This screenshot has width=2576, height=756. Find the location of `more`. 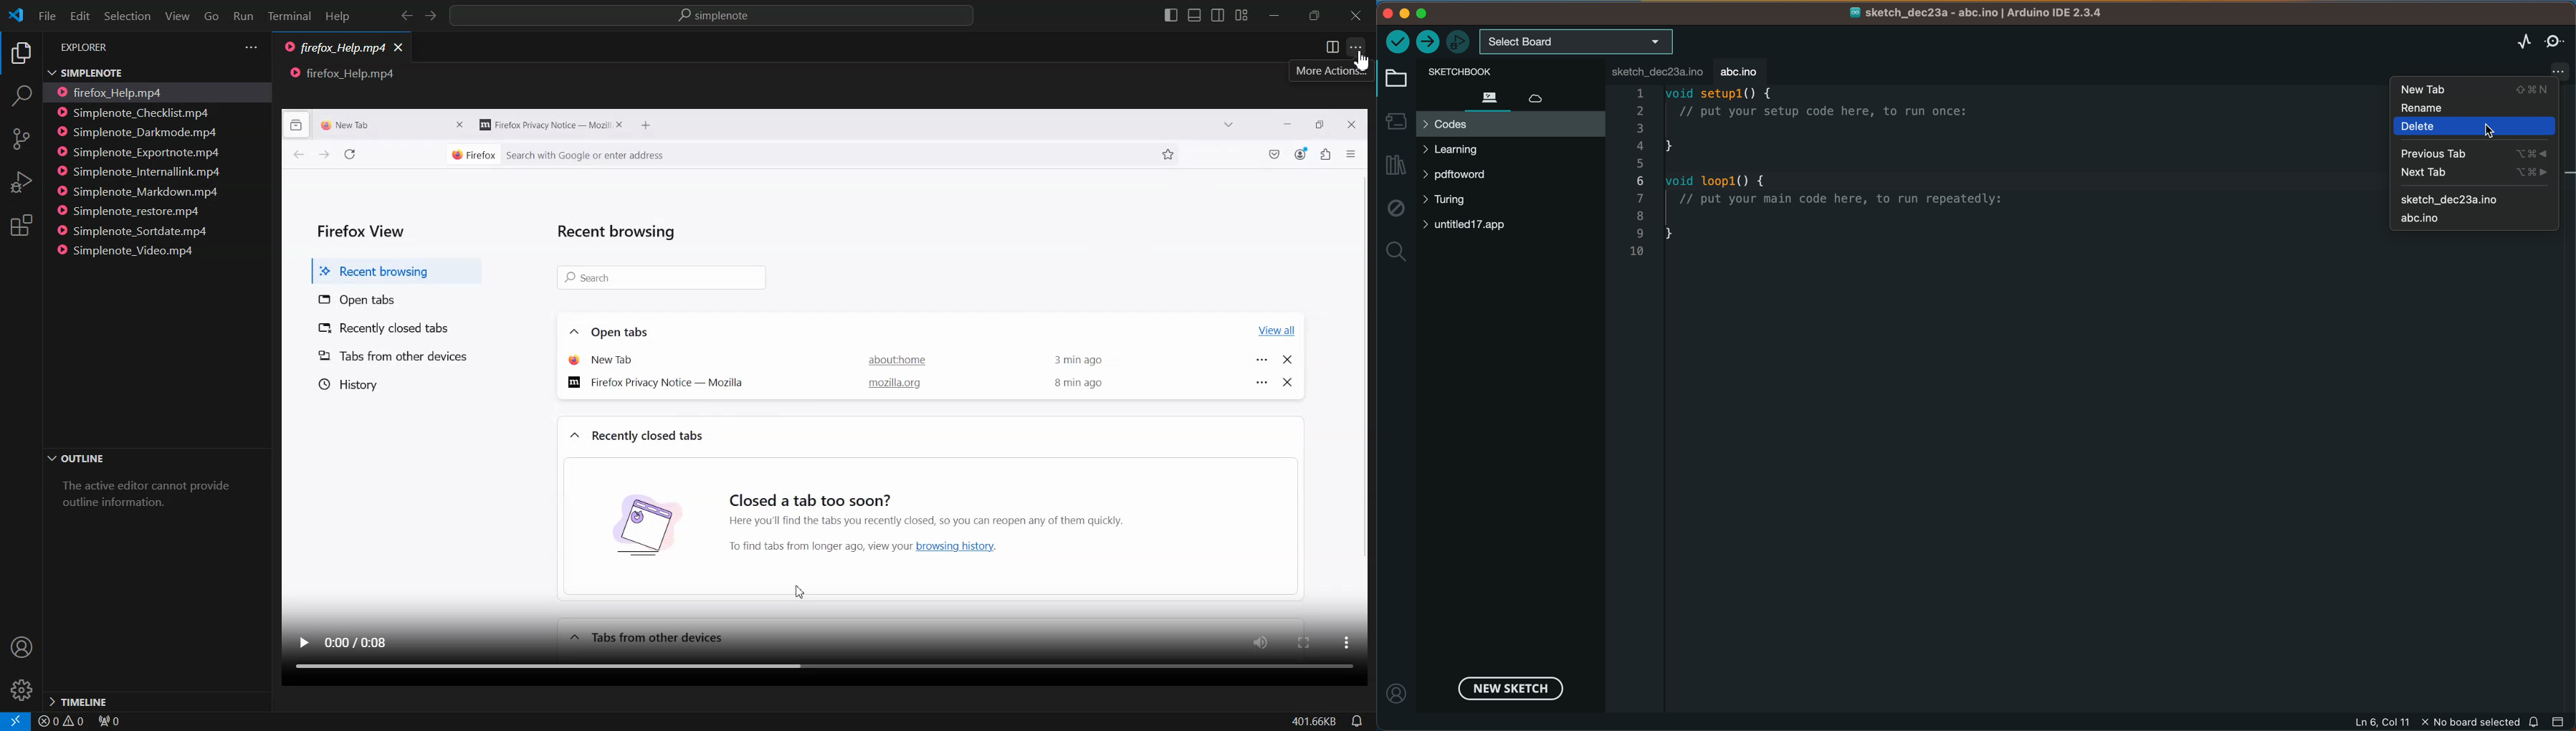

more is located at coordinates (1262, 356).